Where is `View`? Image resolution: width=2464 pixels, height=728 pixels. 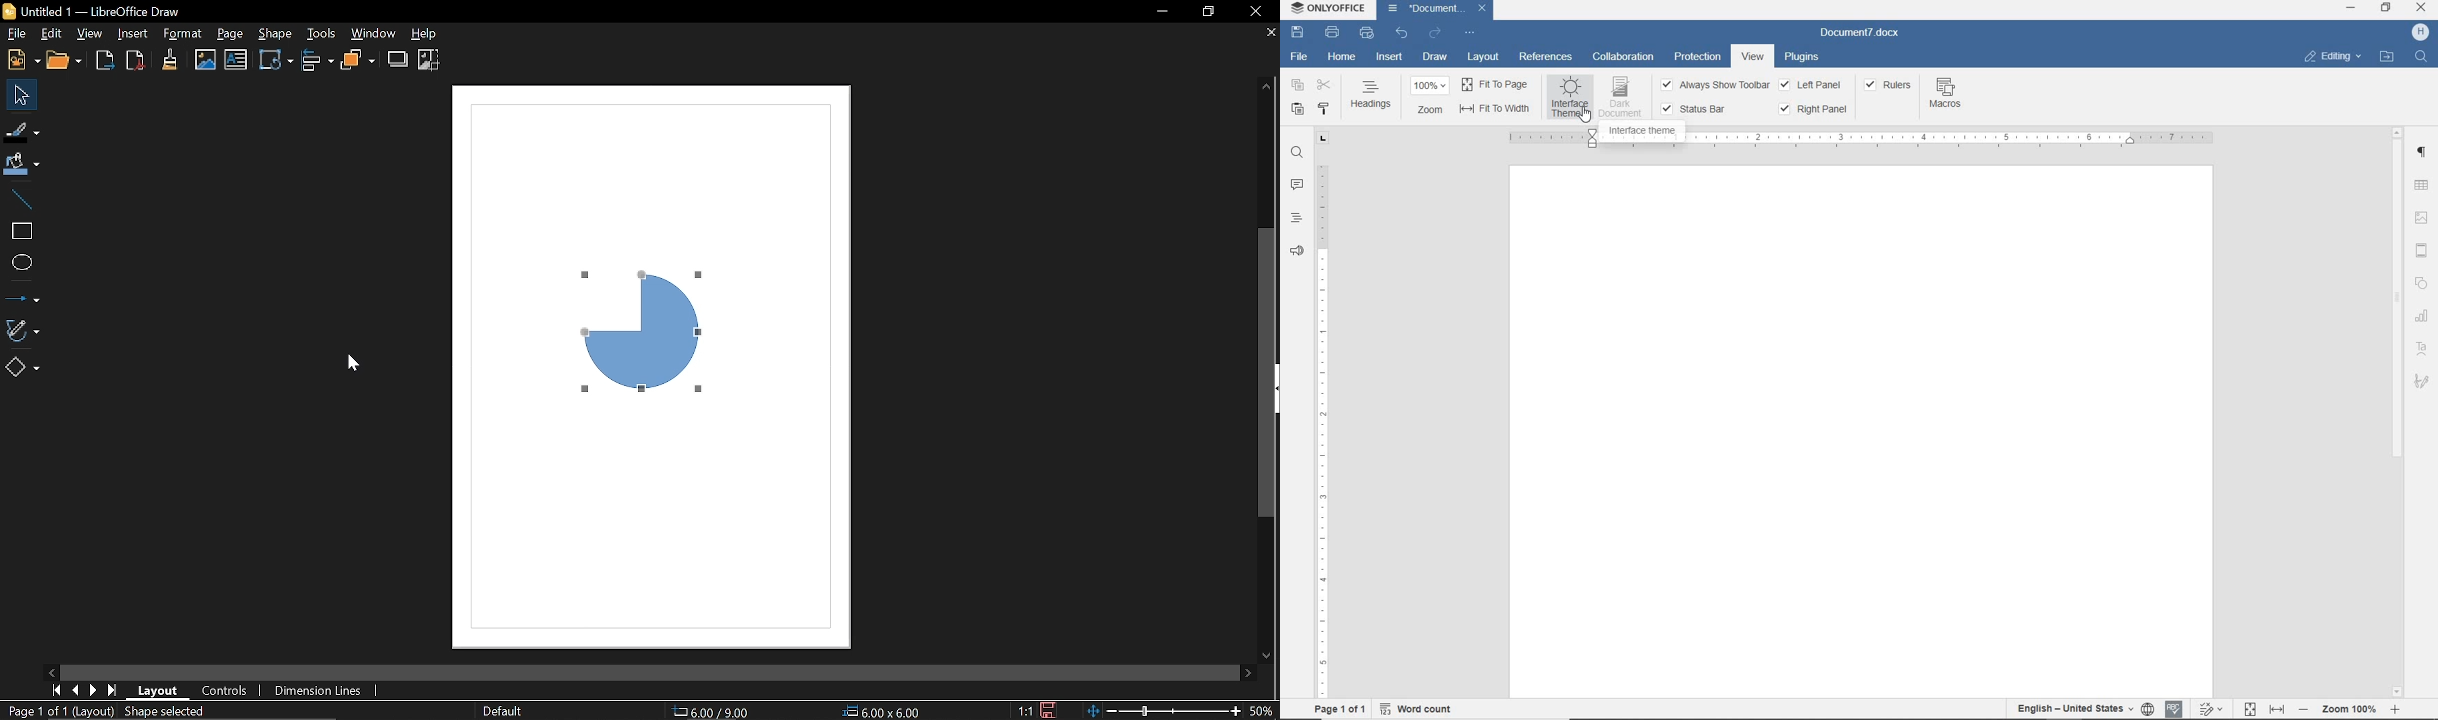 View is located at coordinates (91, 34).